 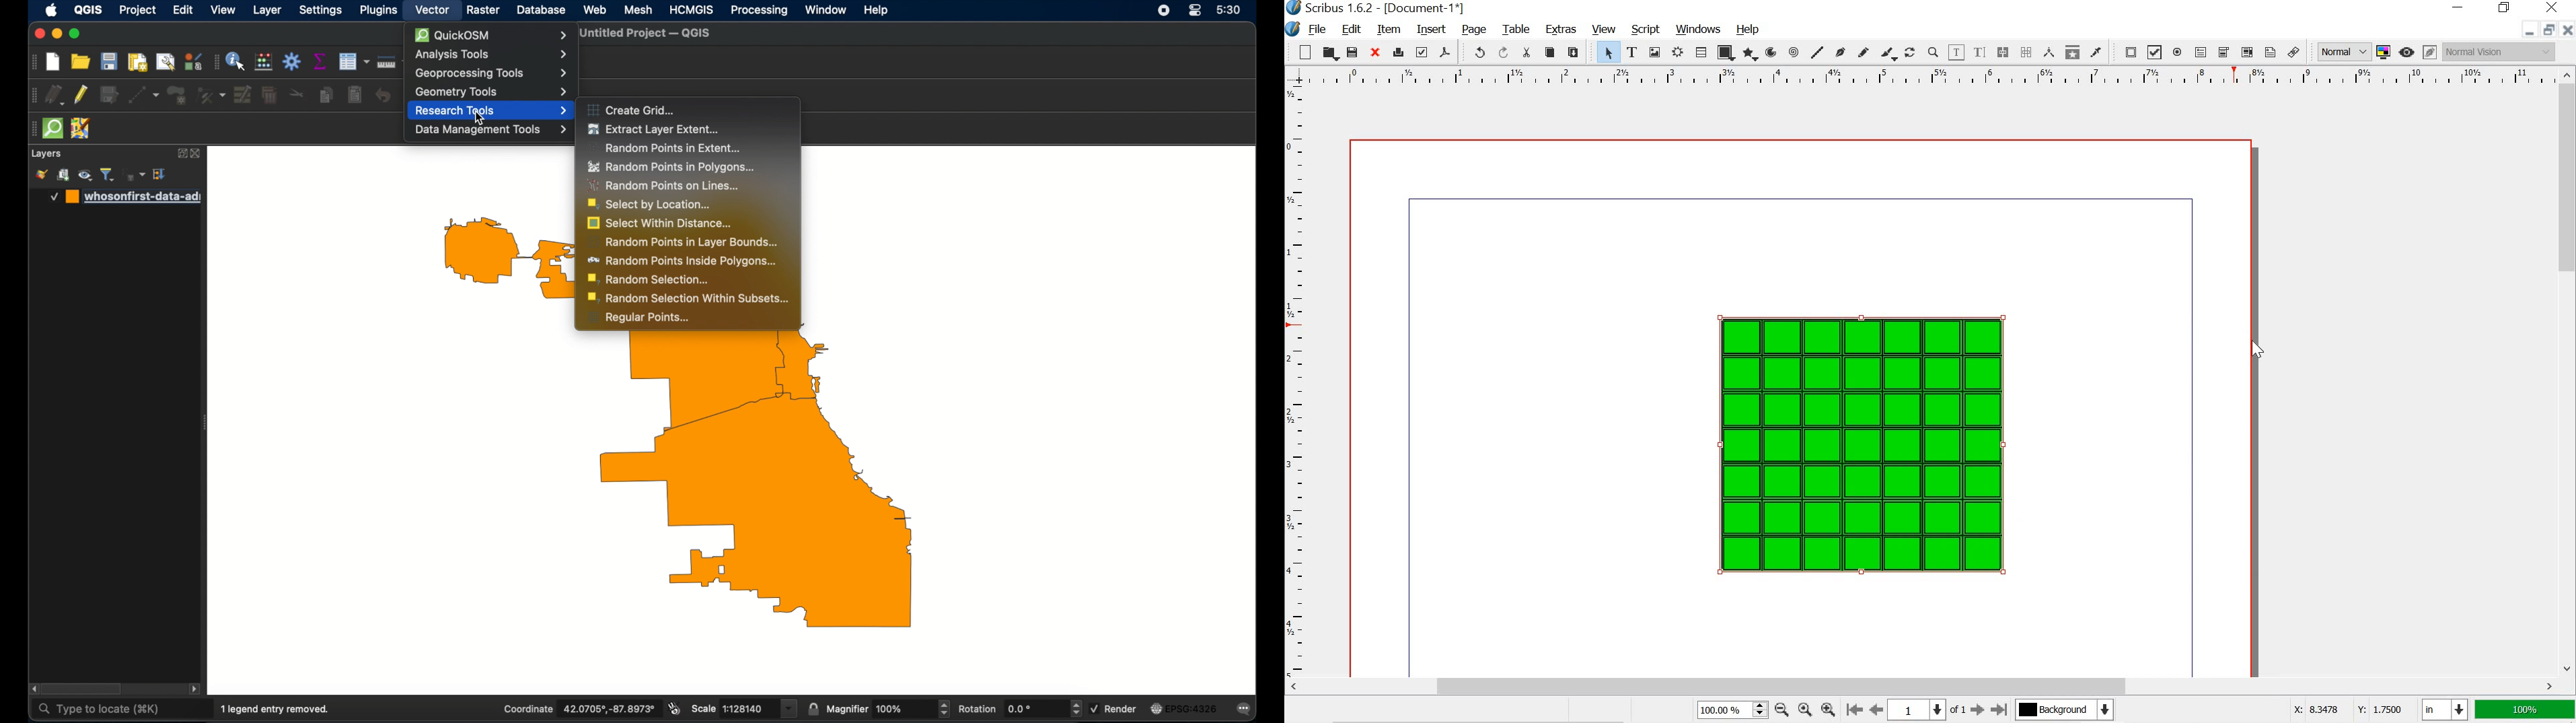 I want to click on save, so click(x=1352, y=52).